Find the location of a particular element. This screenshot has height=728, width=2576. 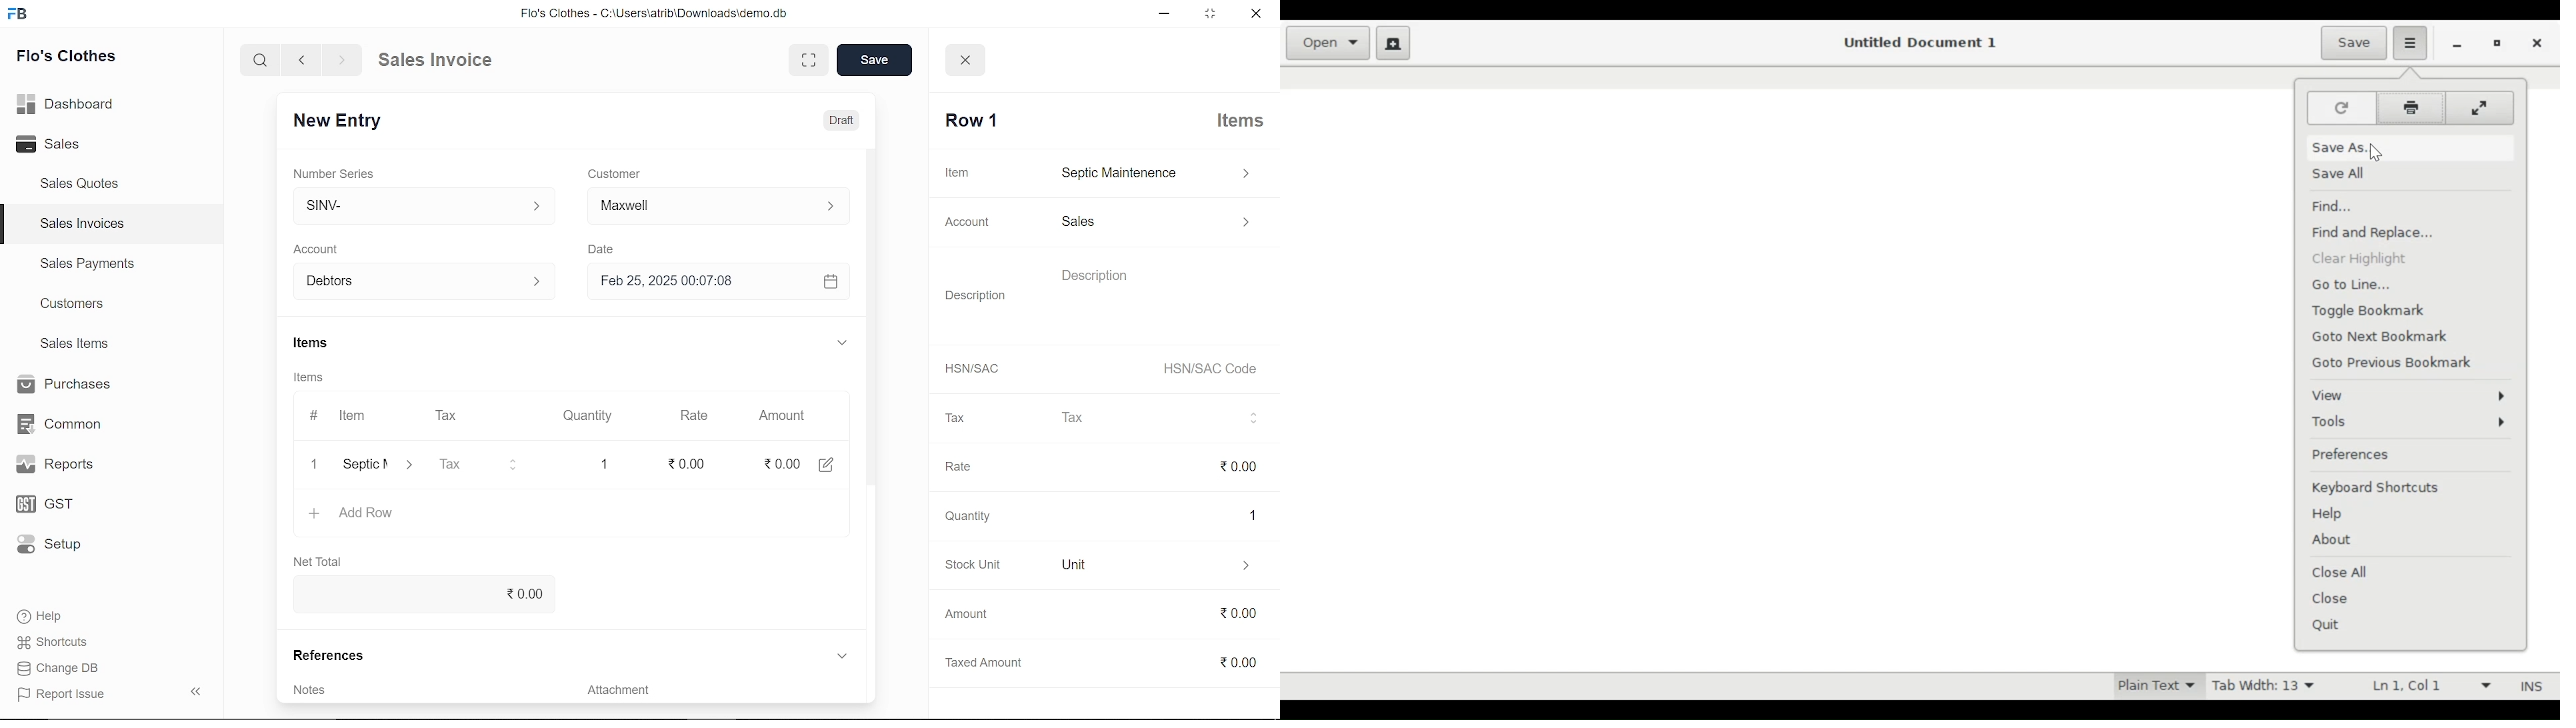

Cursor is located at coordinates (2381, 151).